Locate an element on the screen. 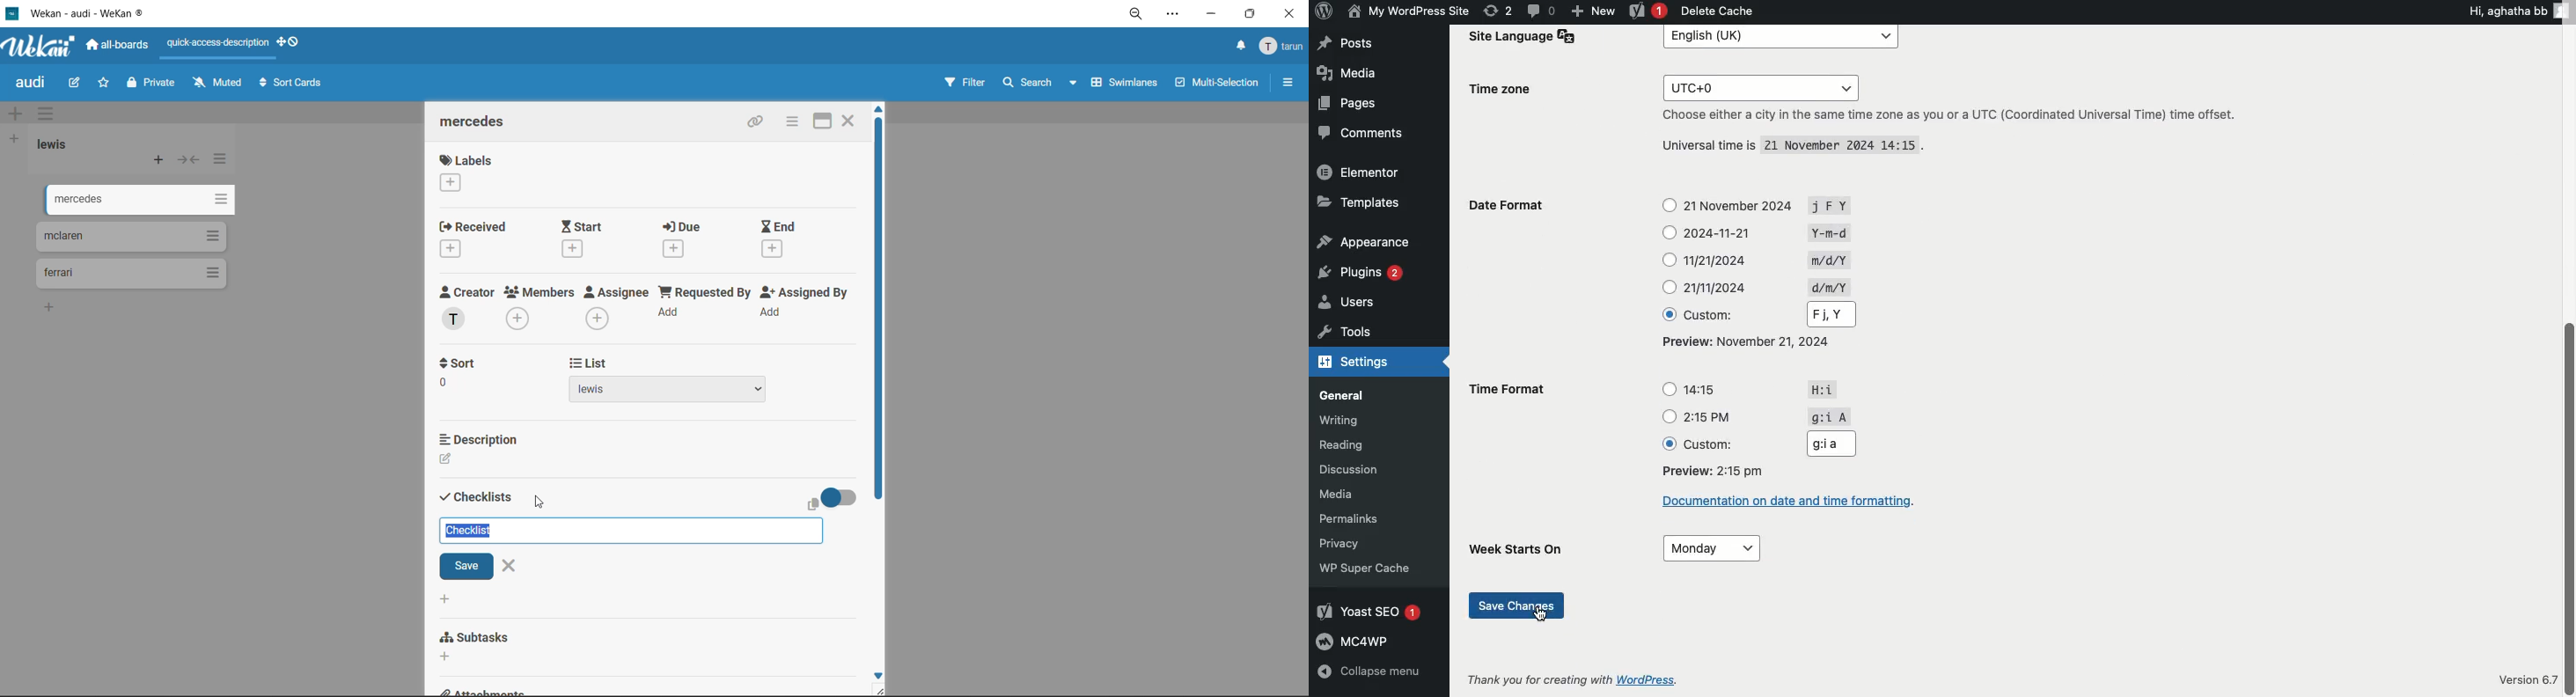 The height and width of the screenshot is (700, 2576). due is located at coordinates (692, 242).